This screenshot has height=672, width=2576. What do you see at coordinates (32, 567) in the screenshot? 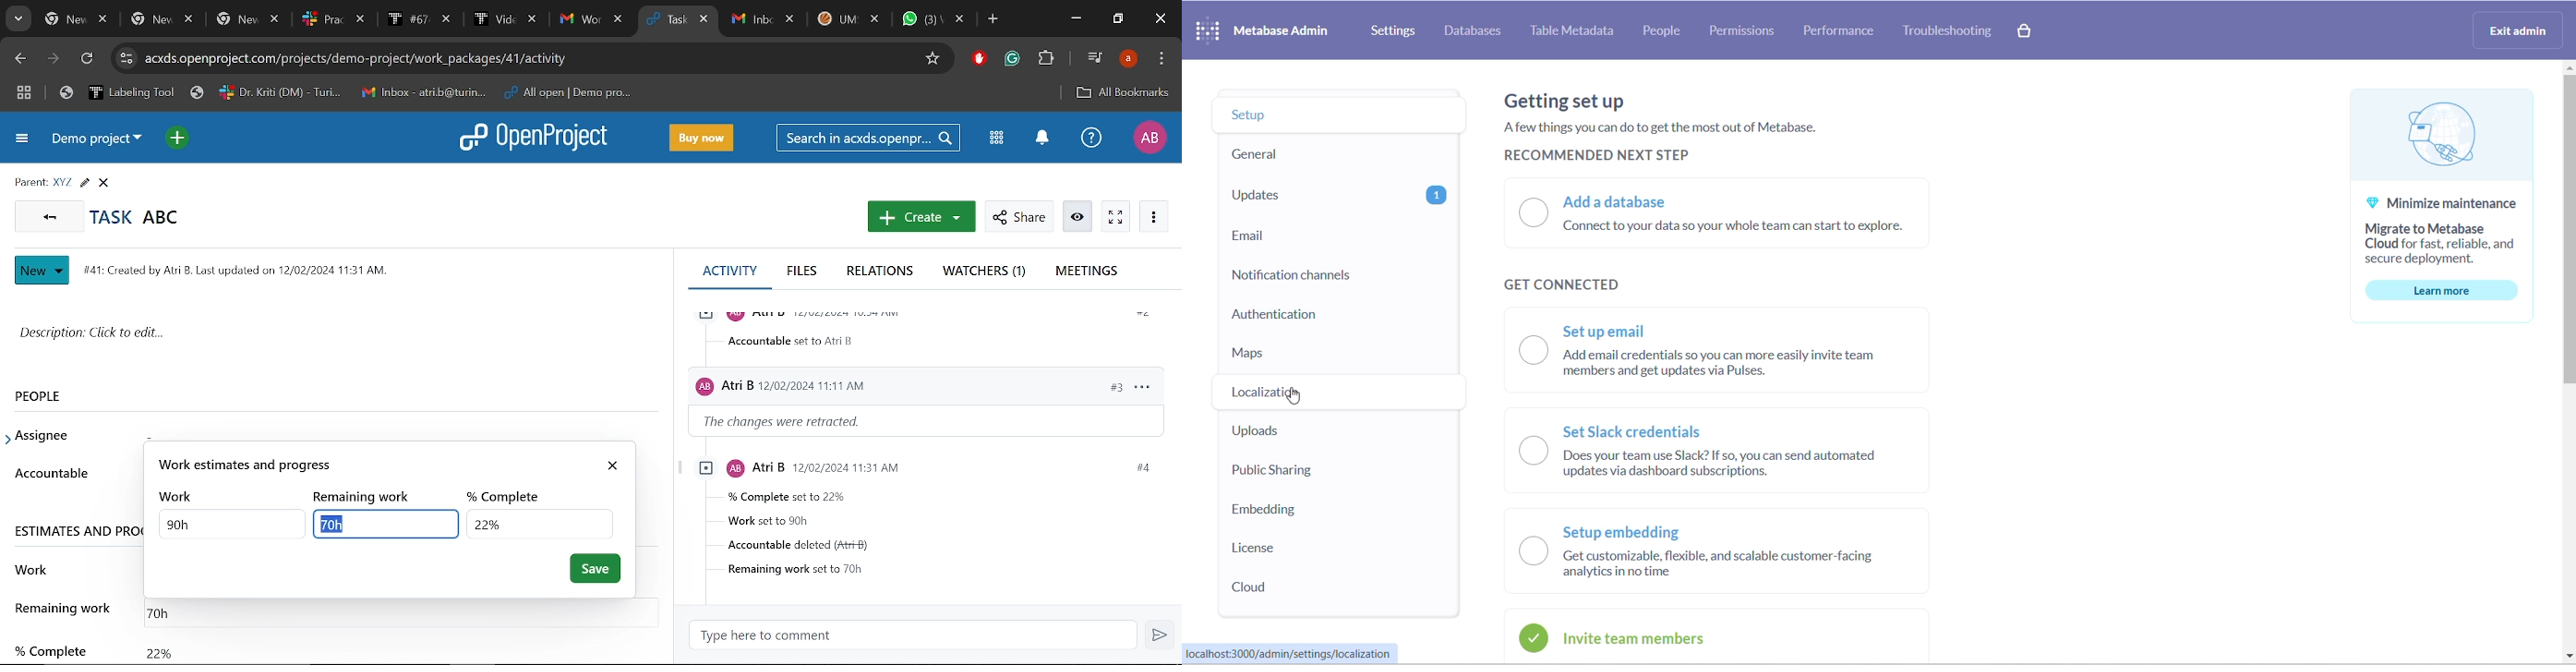
I see `work` at bounding box center [32, 567].